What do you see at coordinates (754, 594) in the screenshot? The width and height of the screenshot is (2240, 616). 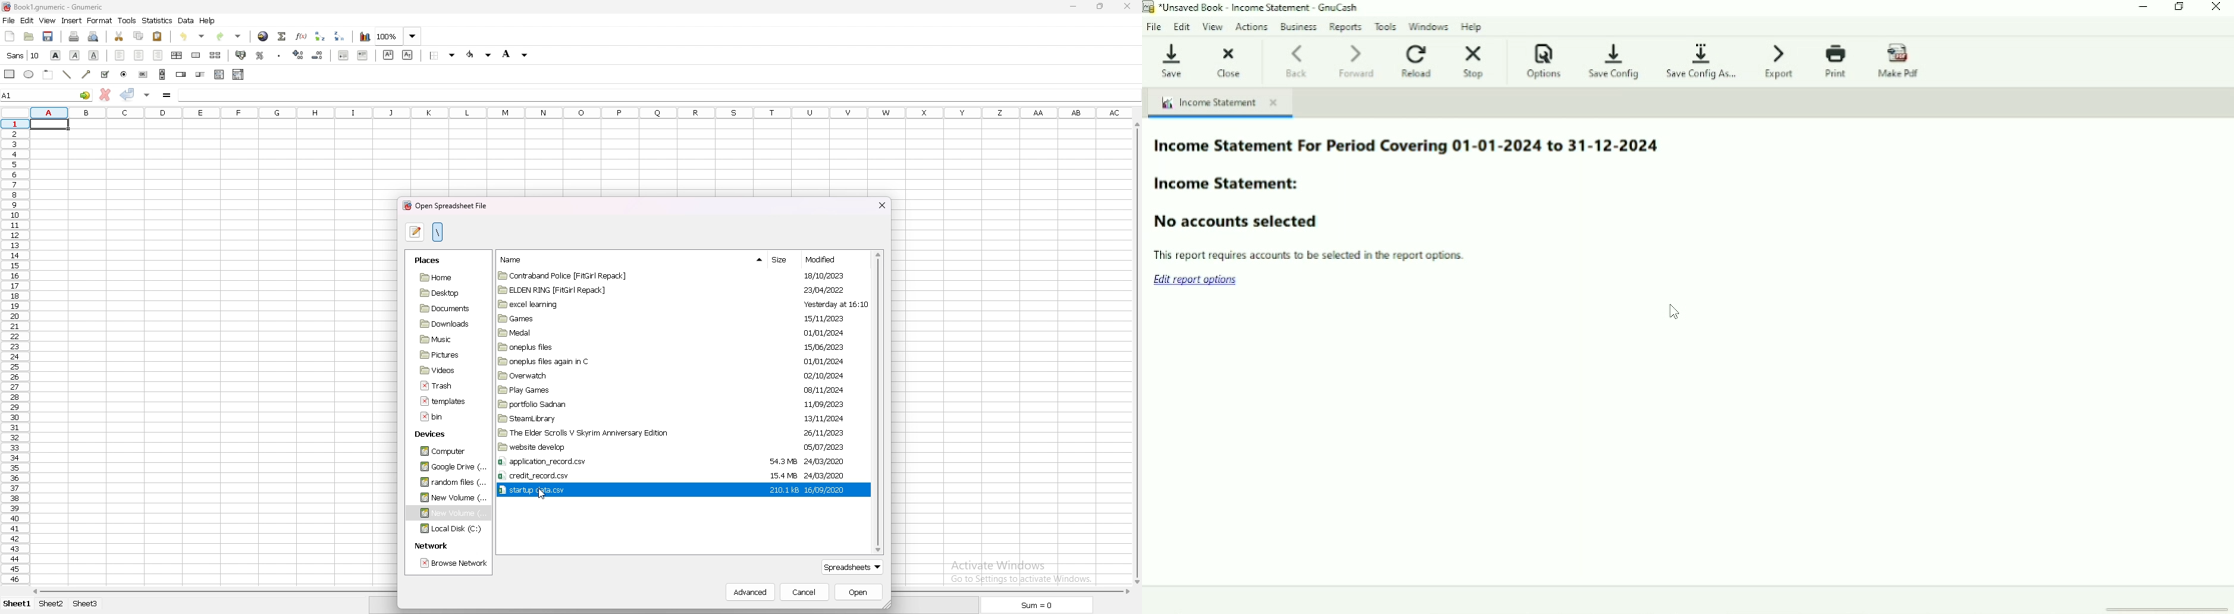 I see `advanced` at bounding box center [754, 594].